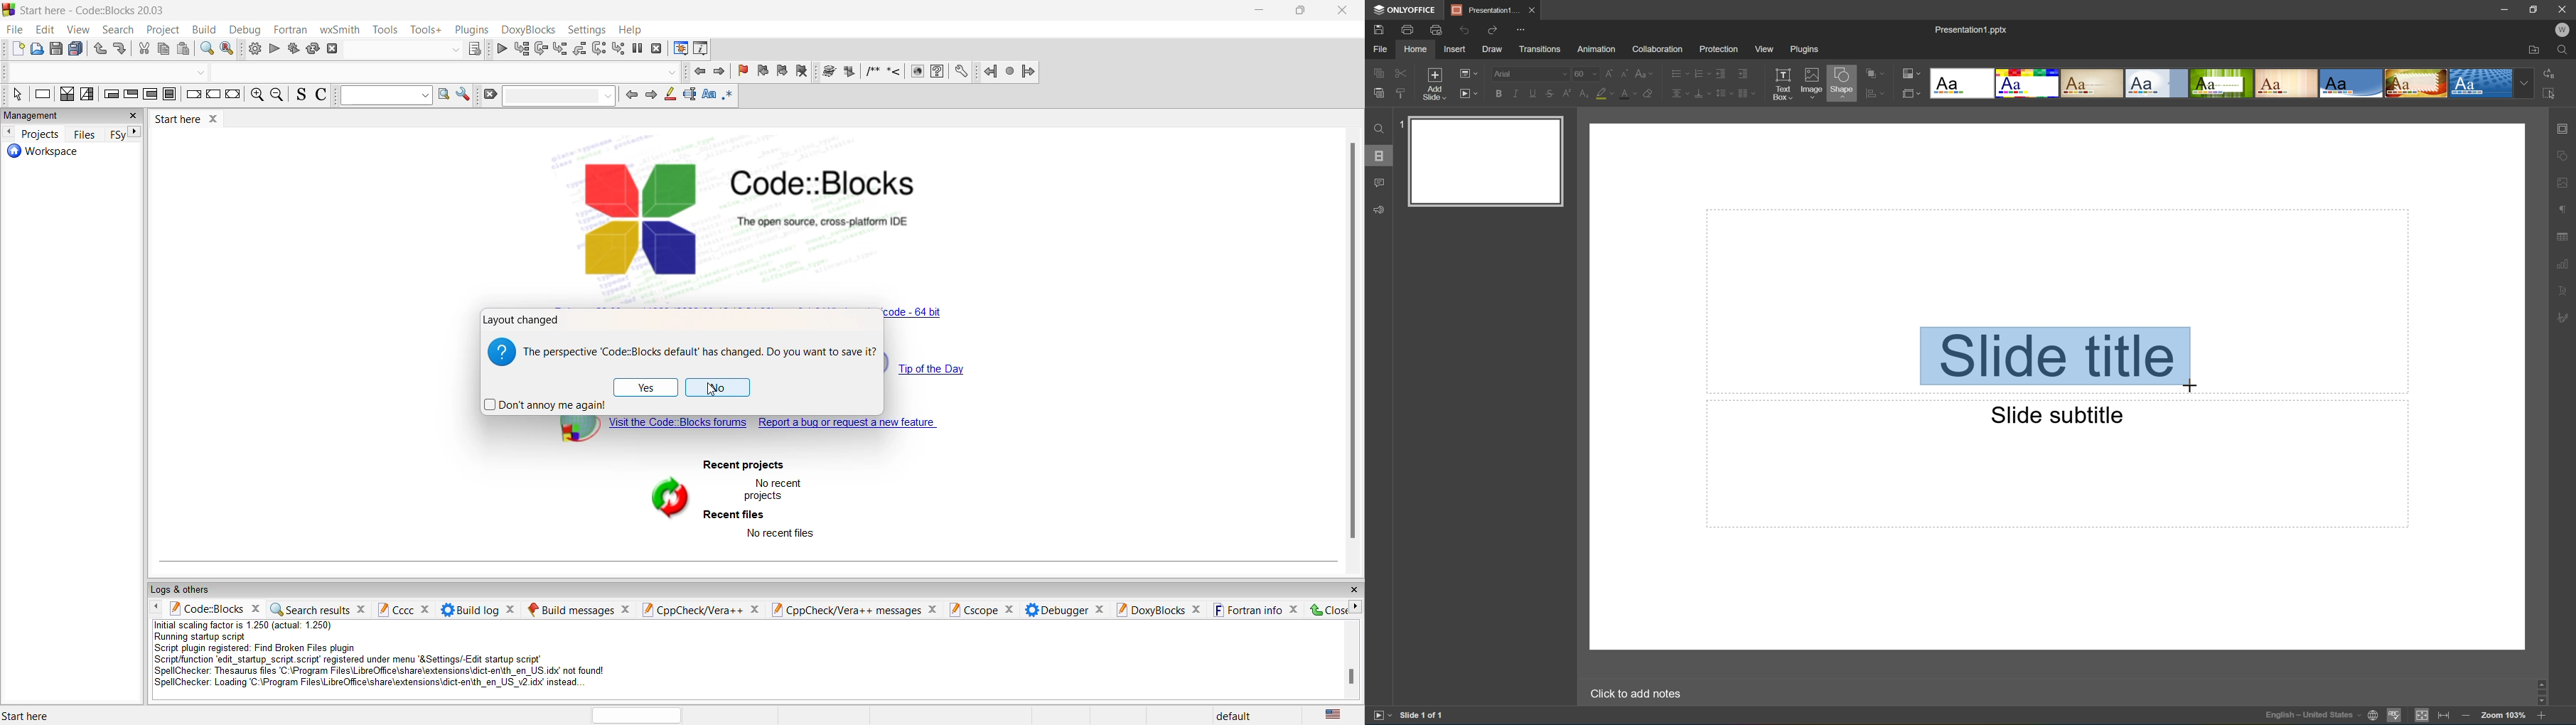 The image size is (2576, 728). Describe the element at coordinates (1699, 72) in the screenshot. I see `Numbering` at that location.